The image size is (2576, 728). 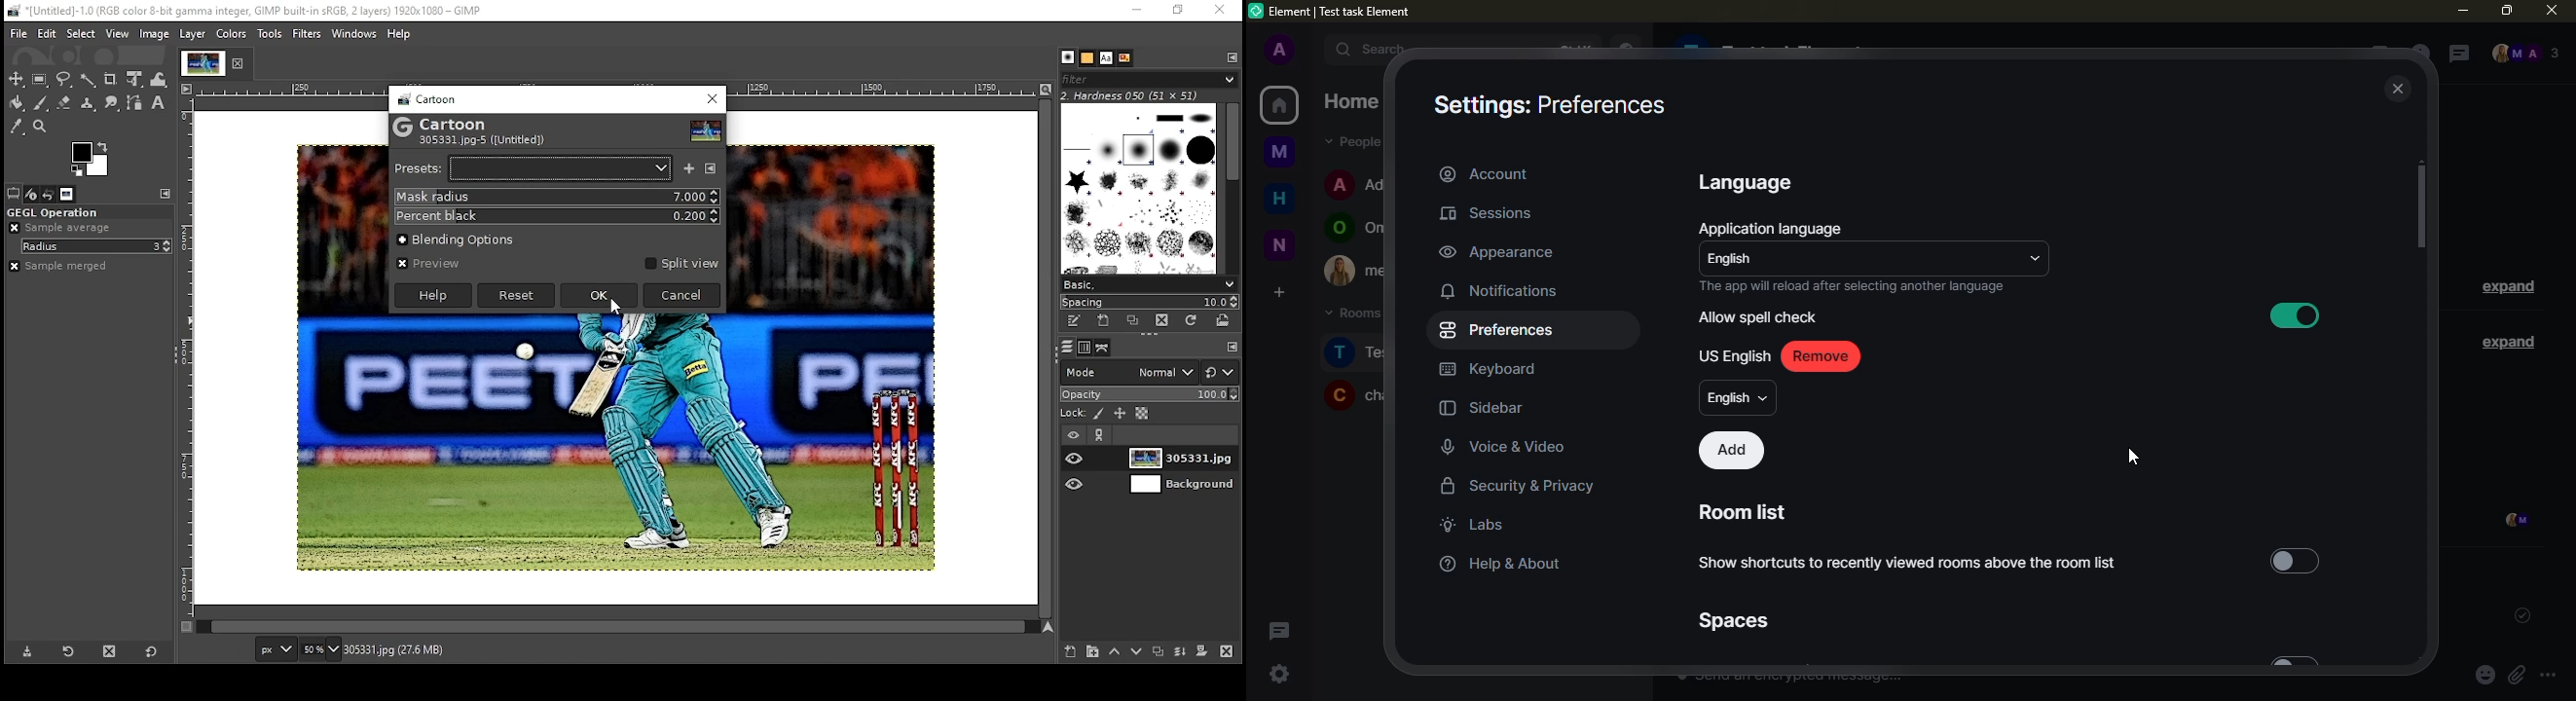 I want to click on expand, so click(x=2508, y=288).